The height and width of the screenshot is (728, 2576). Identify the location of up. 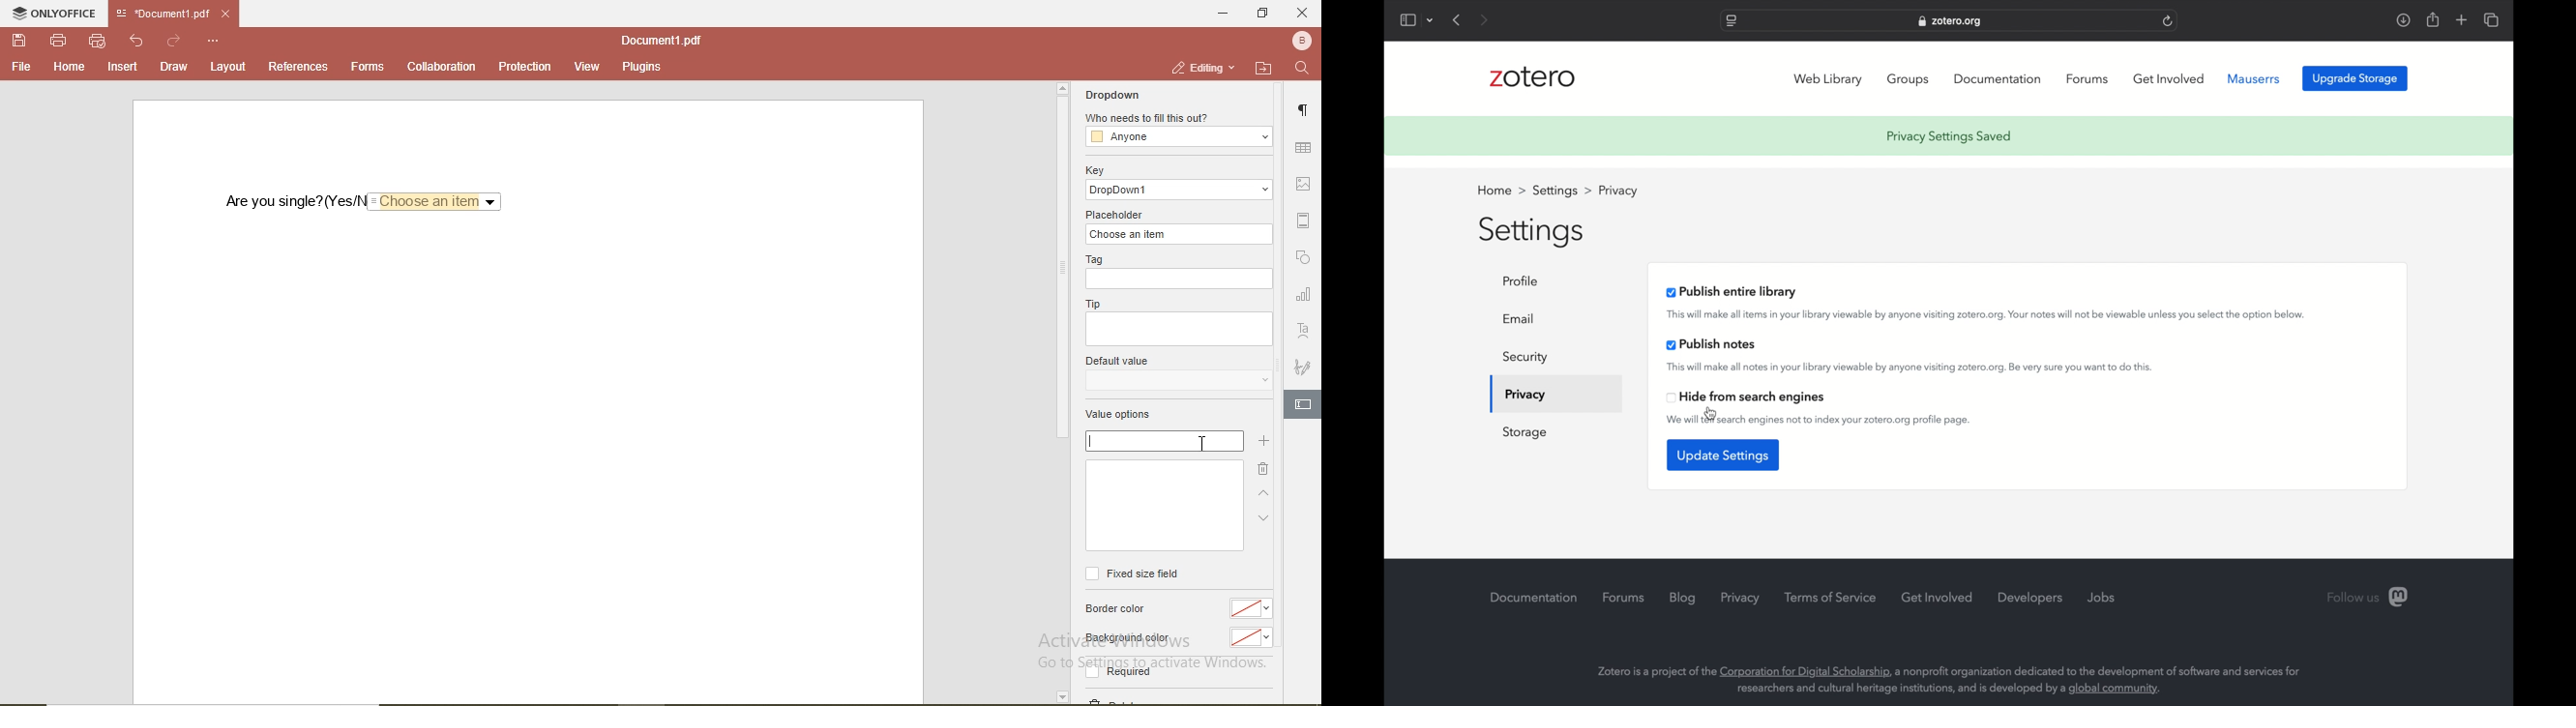
(1267, 493).